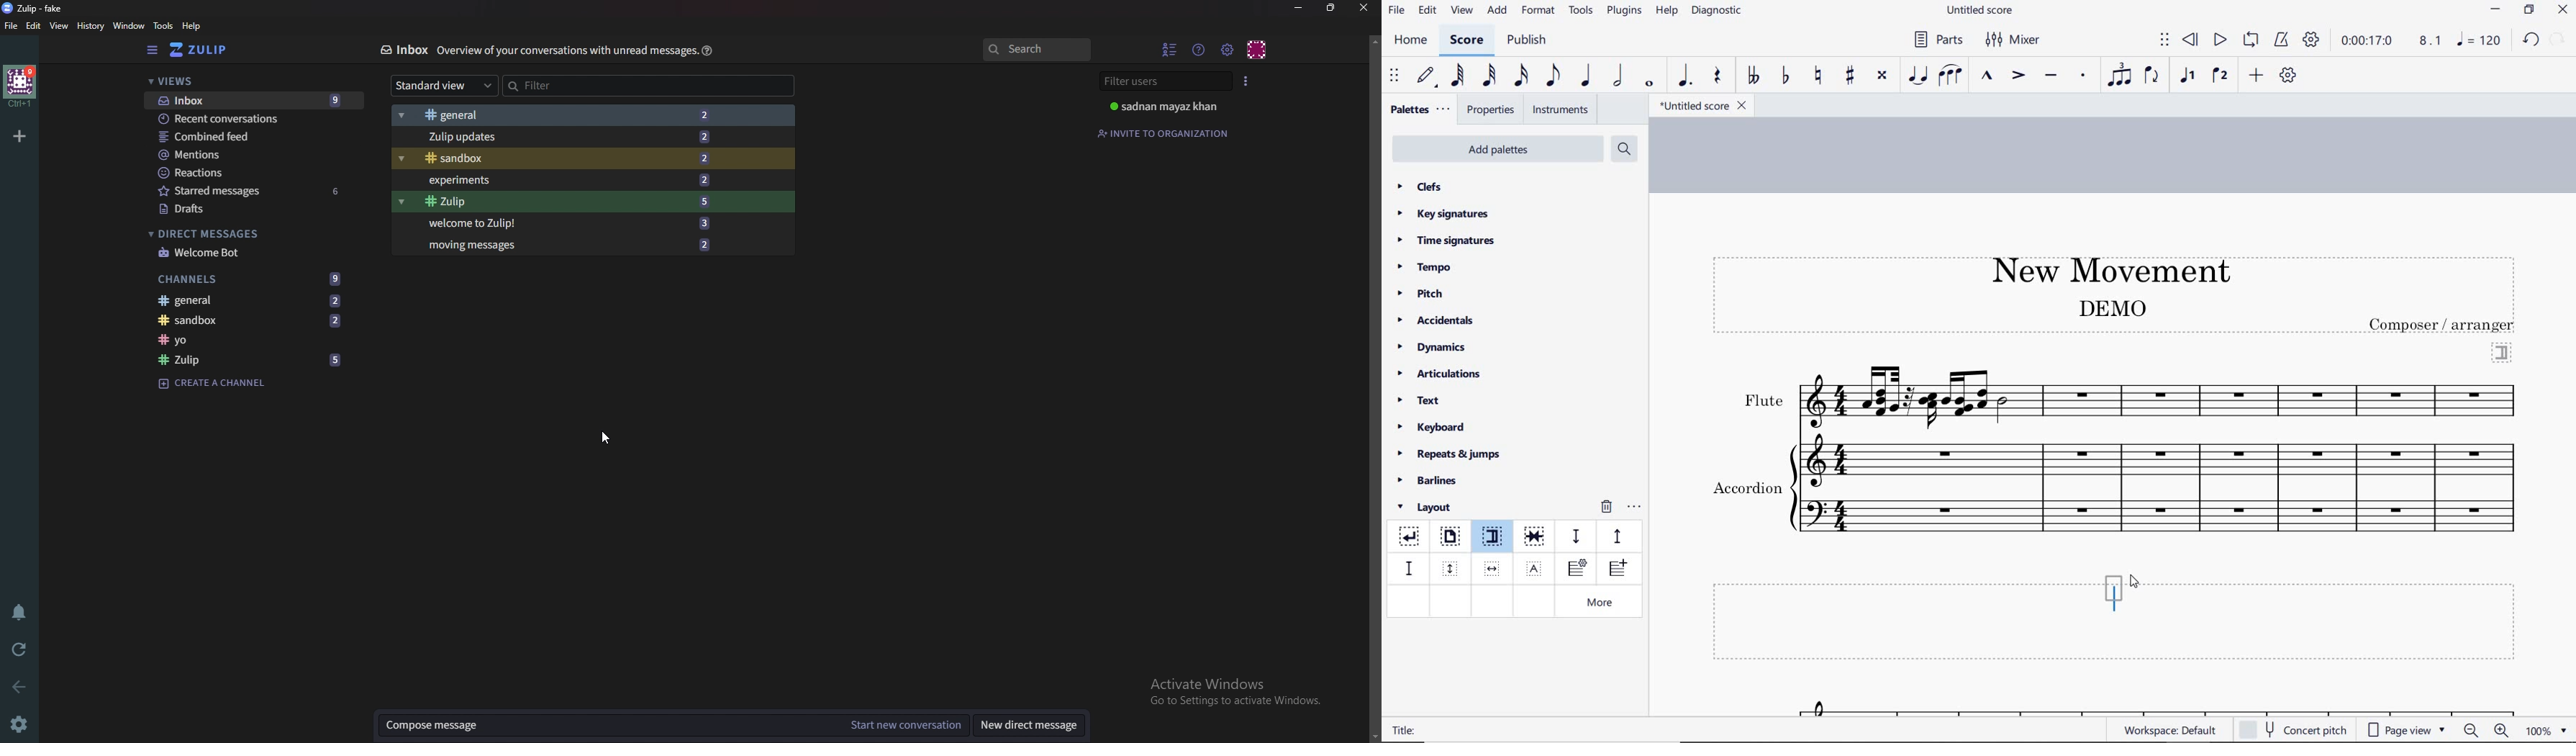 This screenshot has width=2576, height=756. Describe the element at coordinates (1427, 729) in the screenshot. I see `text` at that location.